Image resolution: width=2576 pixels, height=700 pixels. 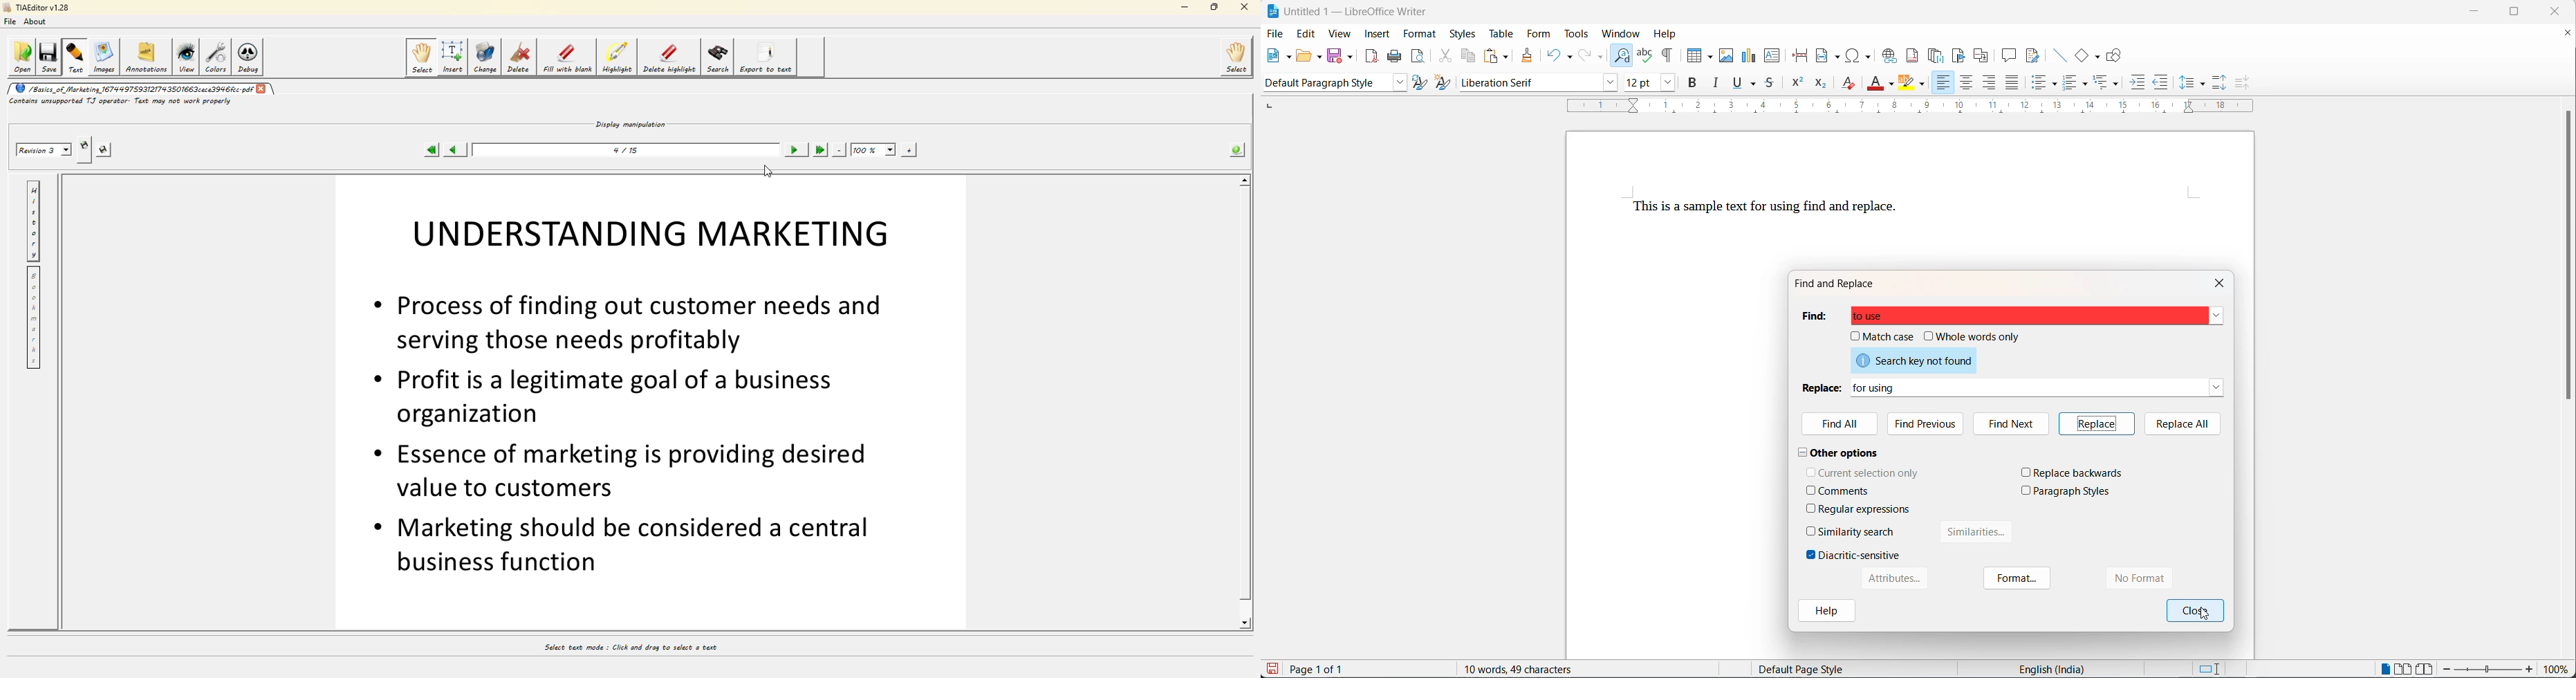 I want to click on cut, so click(x=1445, y=57).